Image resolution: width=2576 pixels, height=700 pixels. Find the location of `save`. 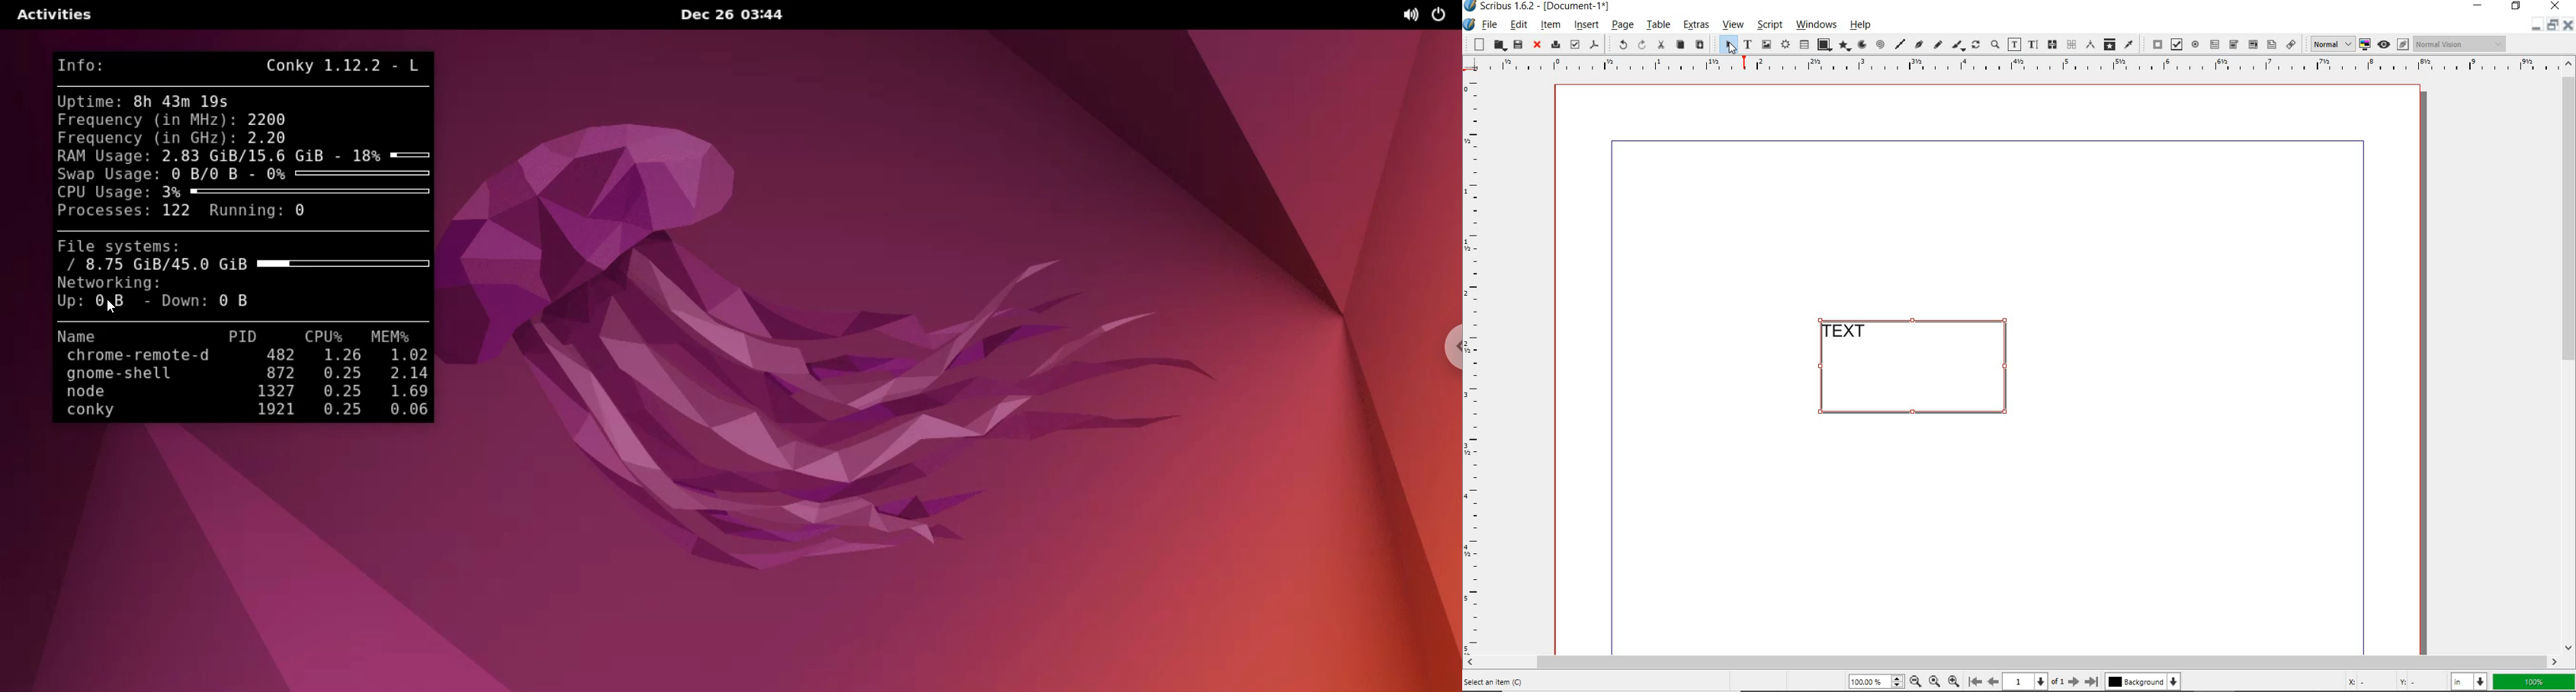

save is located at coordinates (1517, 44).